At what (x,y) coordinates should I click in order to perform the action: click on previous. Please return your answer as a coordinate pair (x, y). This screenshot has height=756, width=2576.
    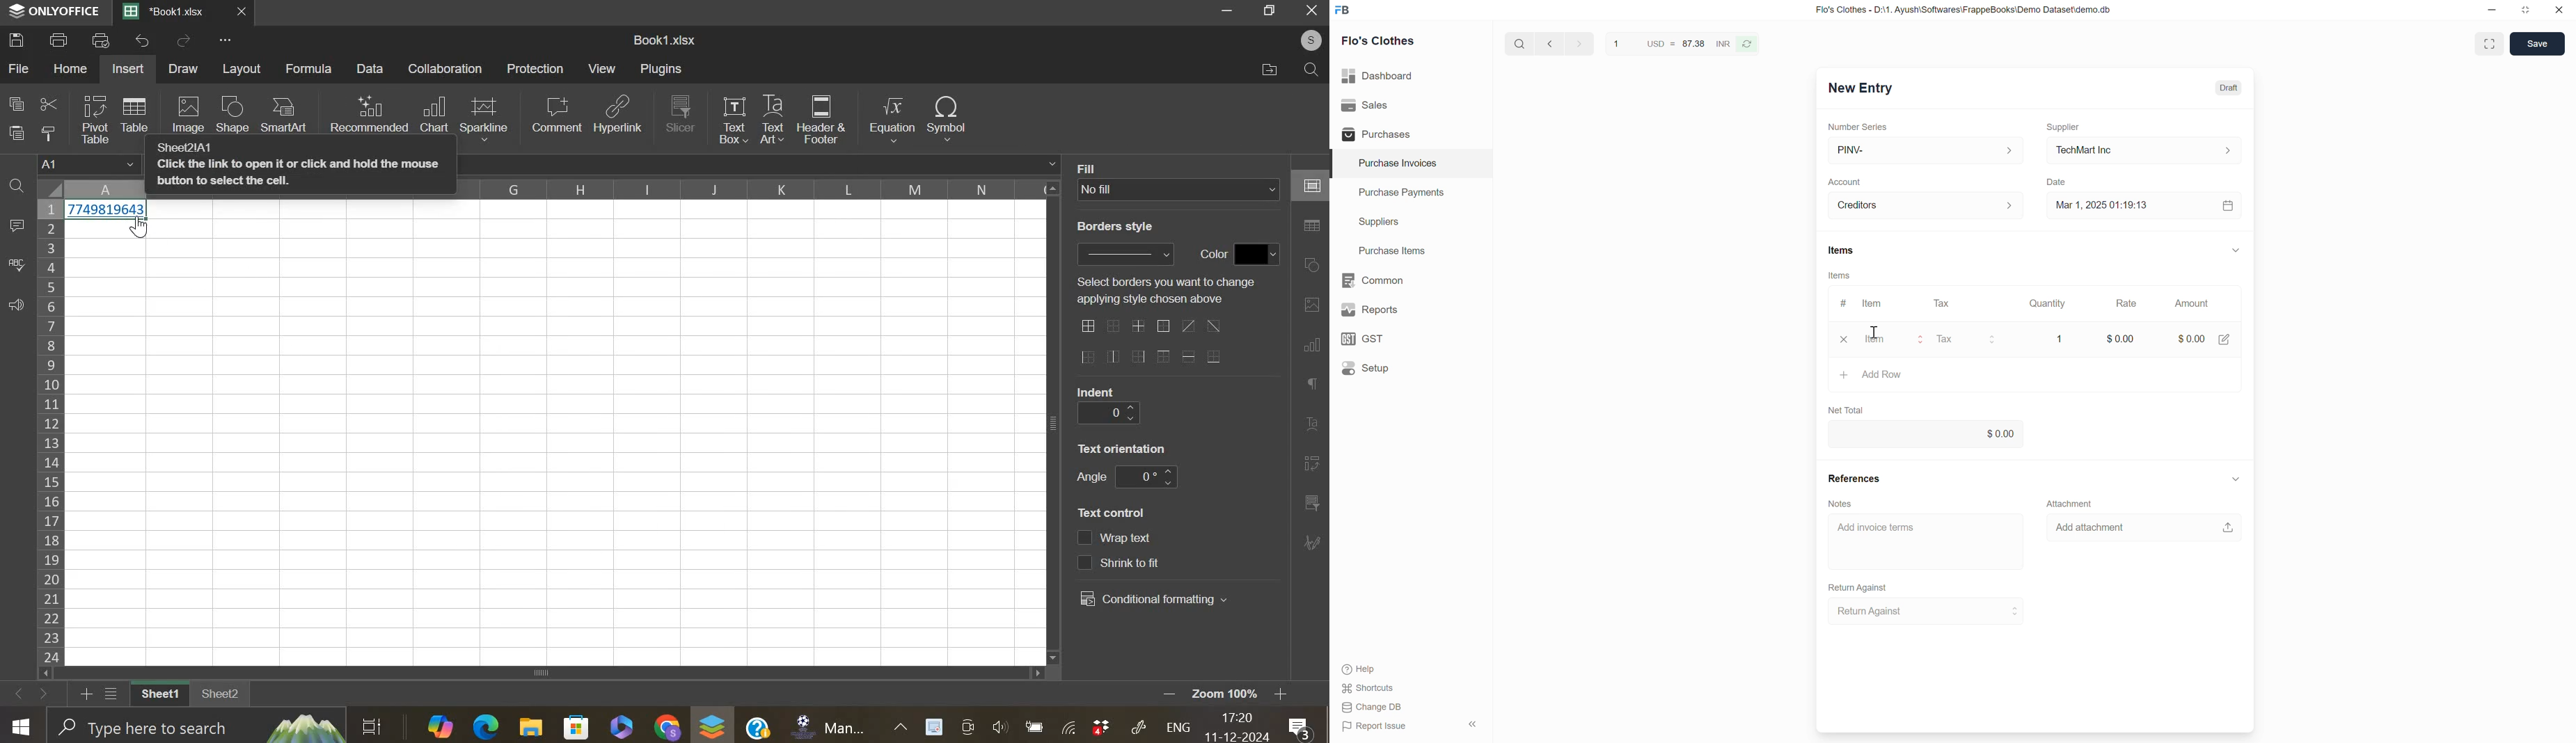
    Looking at the image, I should click on (1577, 42).